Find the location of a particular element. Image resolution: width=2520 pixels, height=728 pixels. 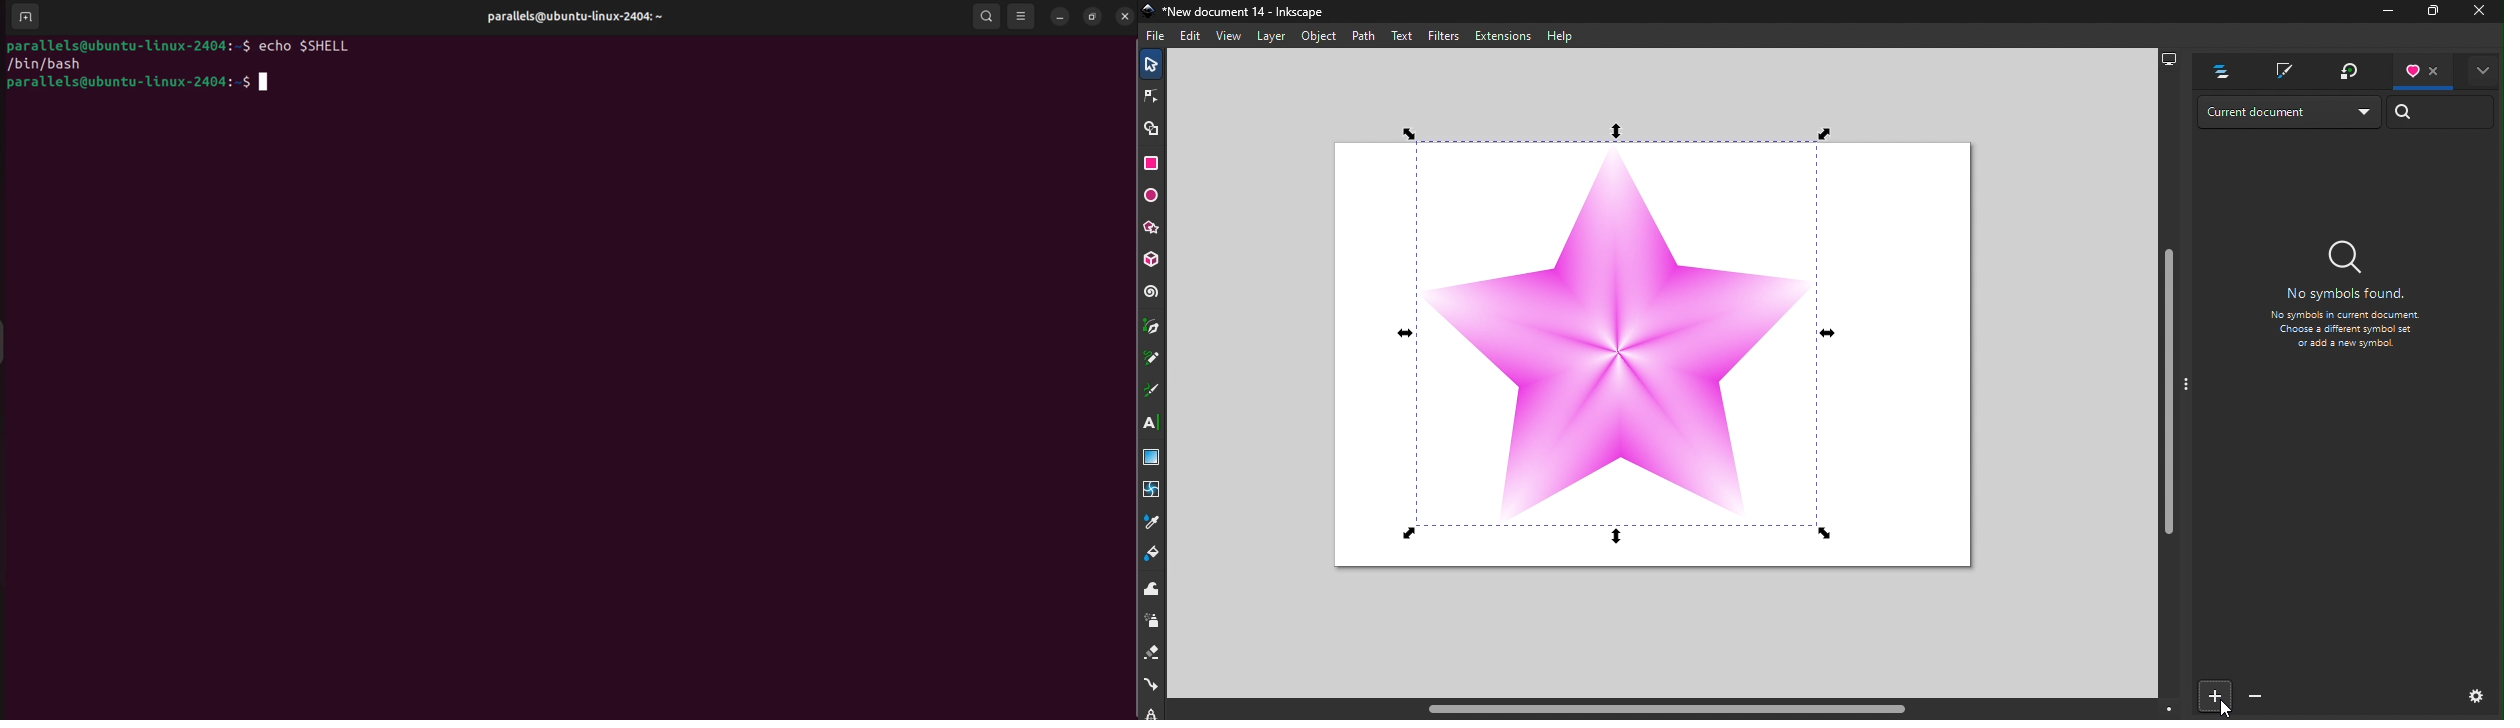

add treminal is located at coordinates (24, 18).